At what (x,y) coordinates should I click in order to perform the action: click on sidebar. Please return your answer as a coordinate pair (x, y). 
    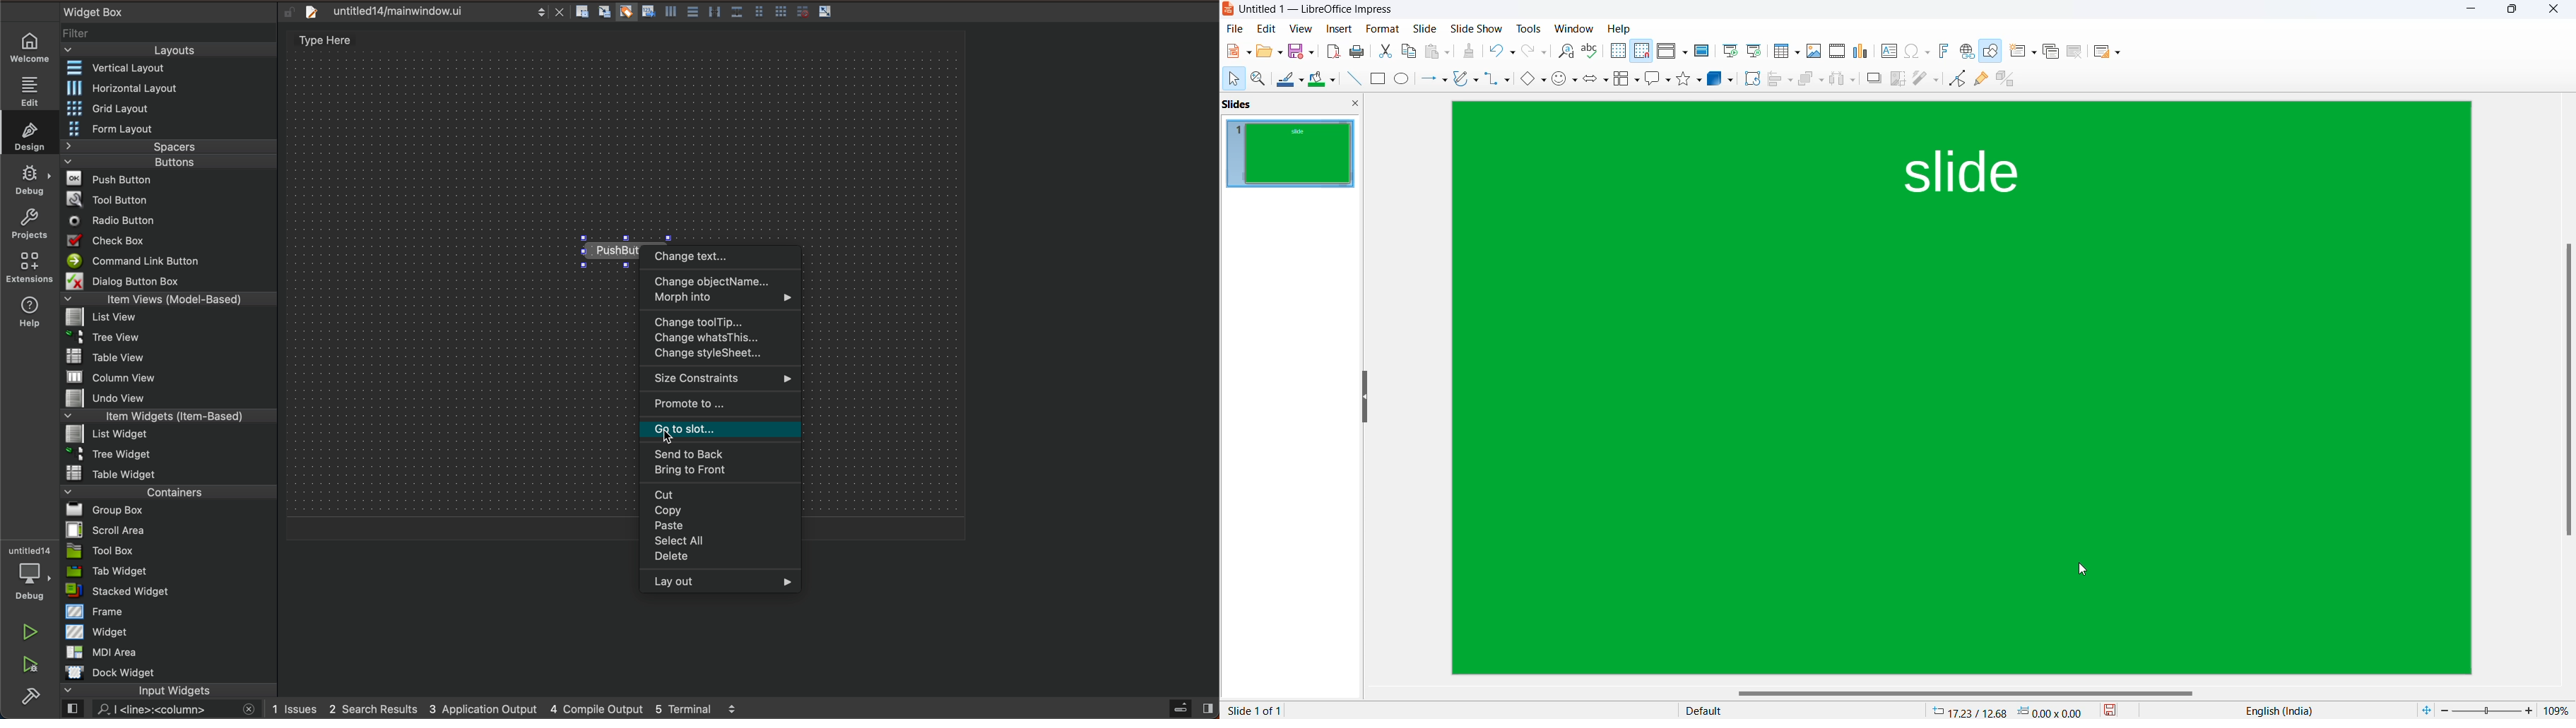
    Looking at the image, I should click on (1186, 708).